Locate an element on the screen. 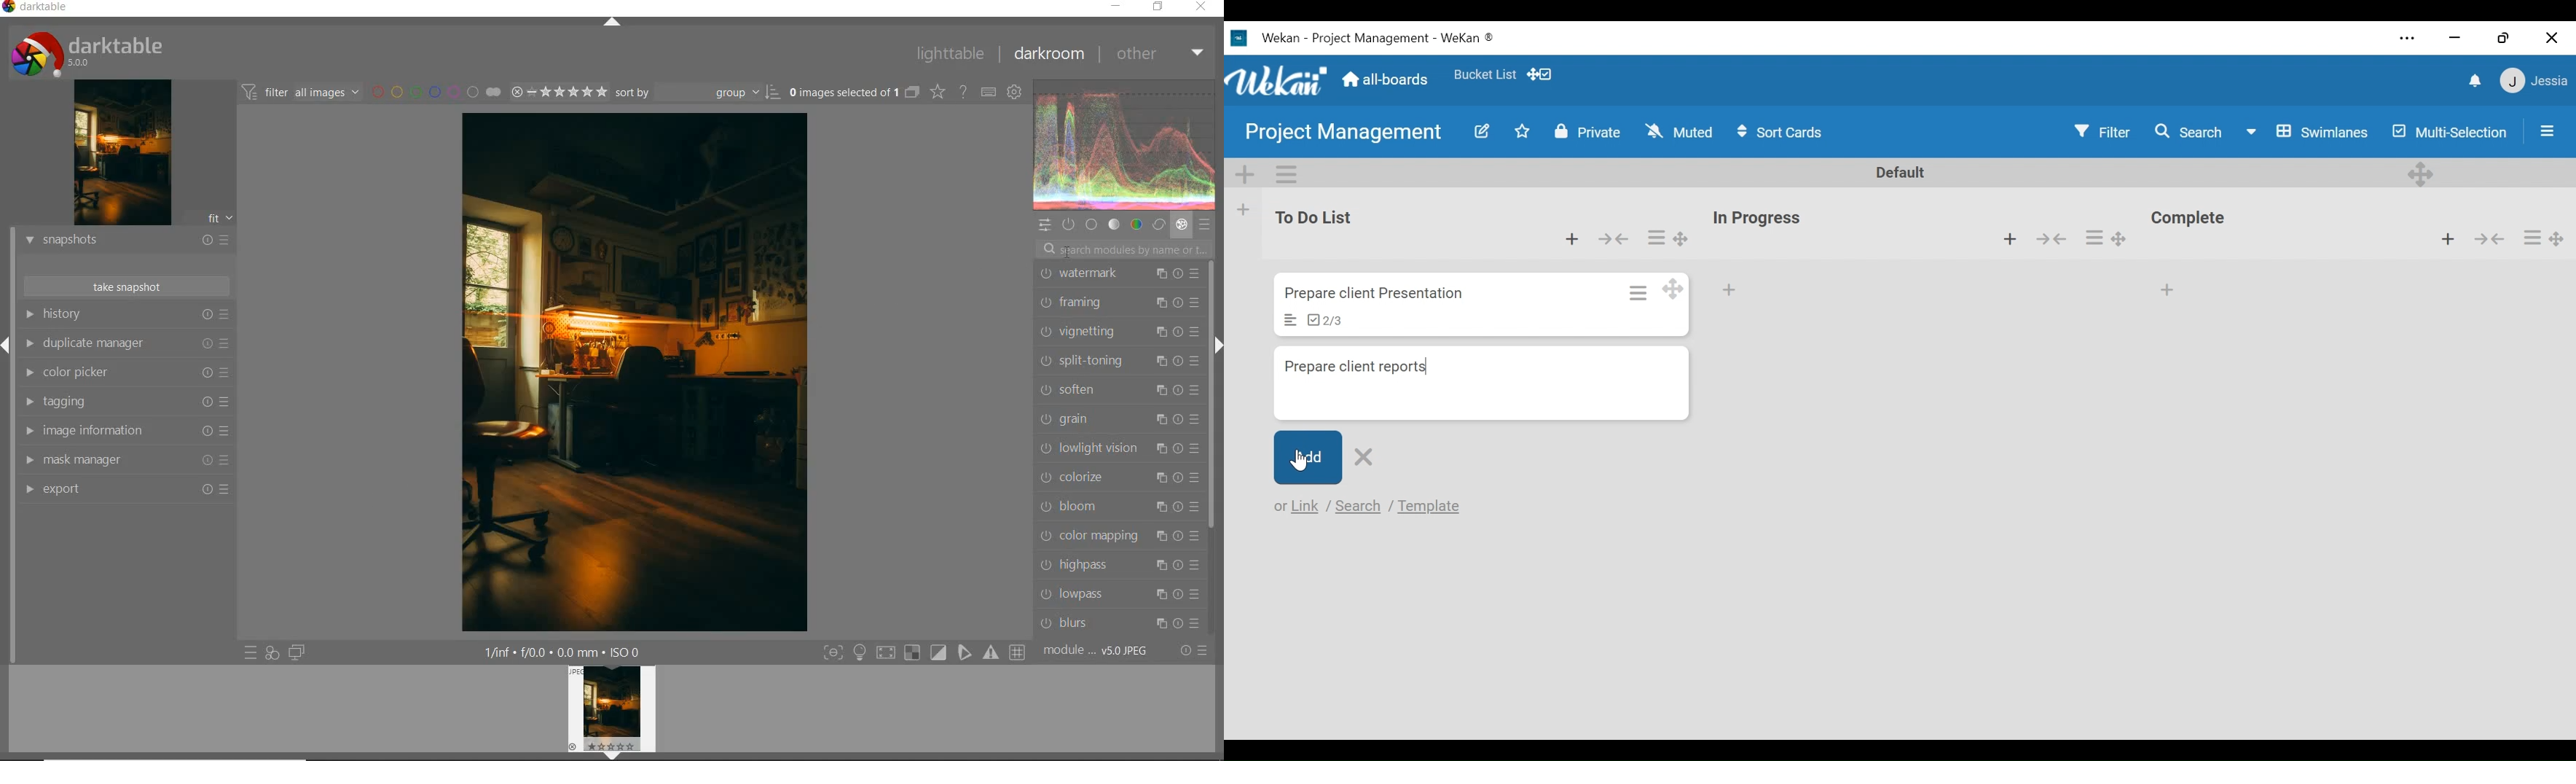  history is located at coordinates (126, 314).